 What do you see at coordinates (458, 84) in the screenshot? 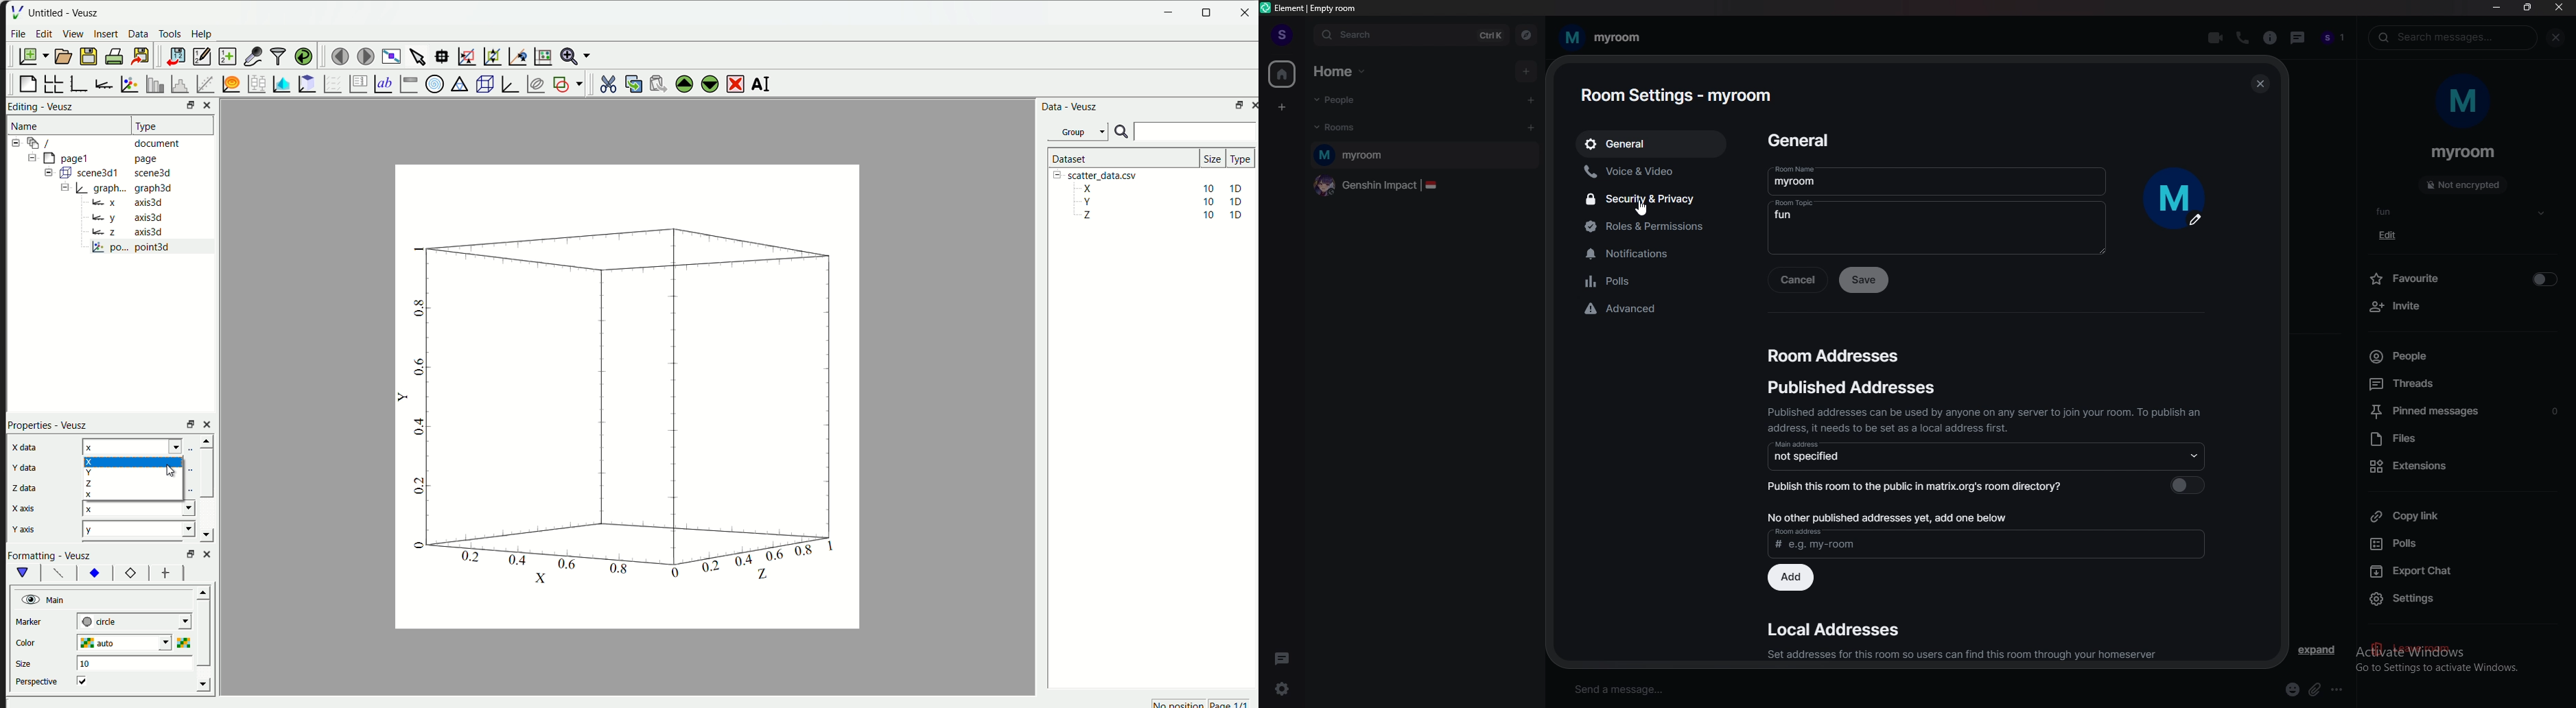
I see `Ternary Graph` at bounding box center [458, 84].